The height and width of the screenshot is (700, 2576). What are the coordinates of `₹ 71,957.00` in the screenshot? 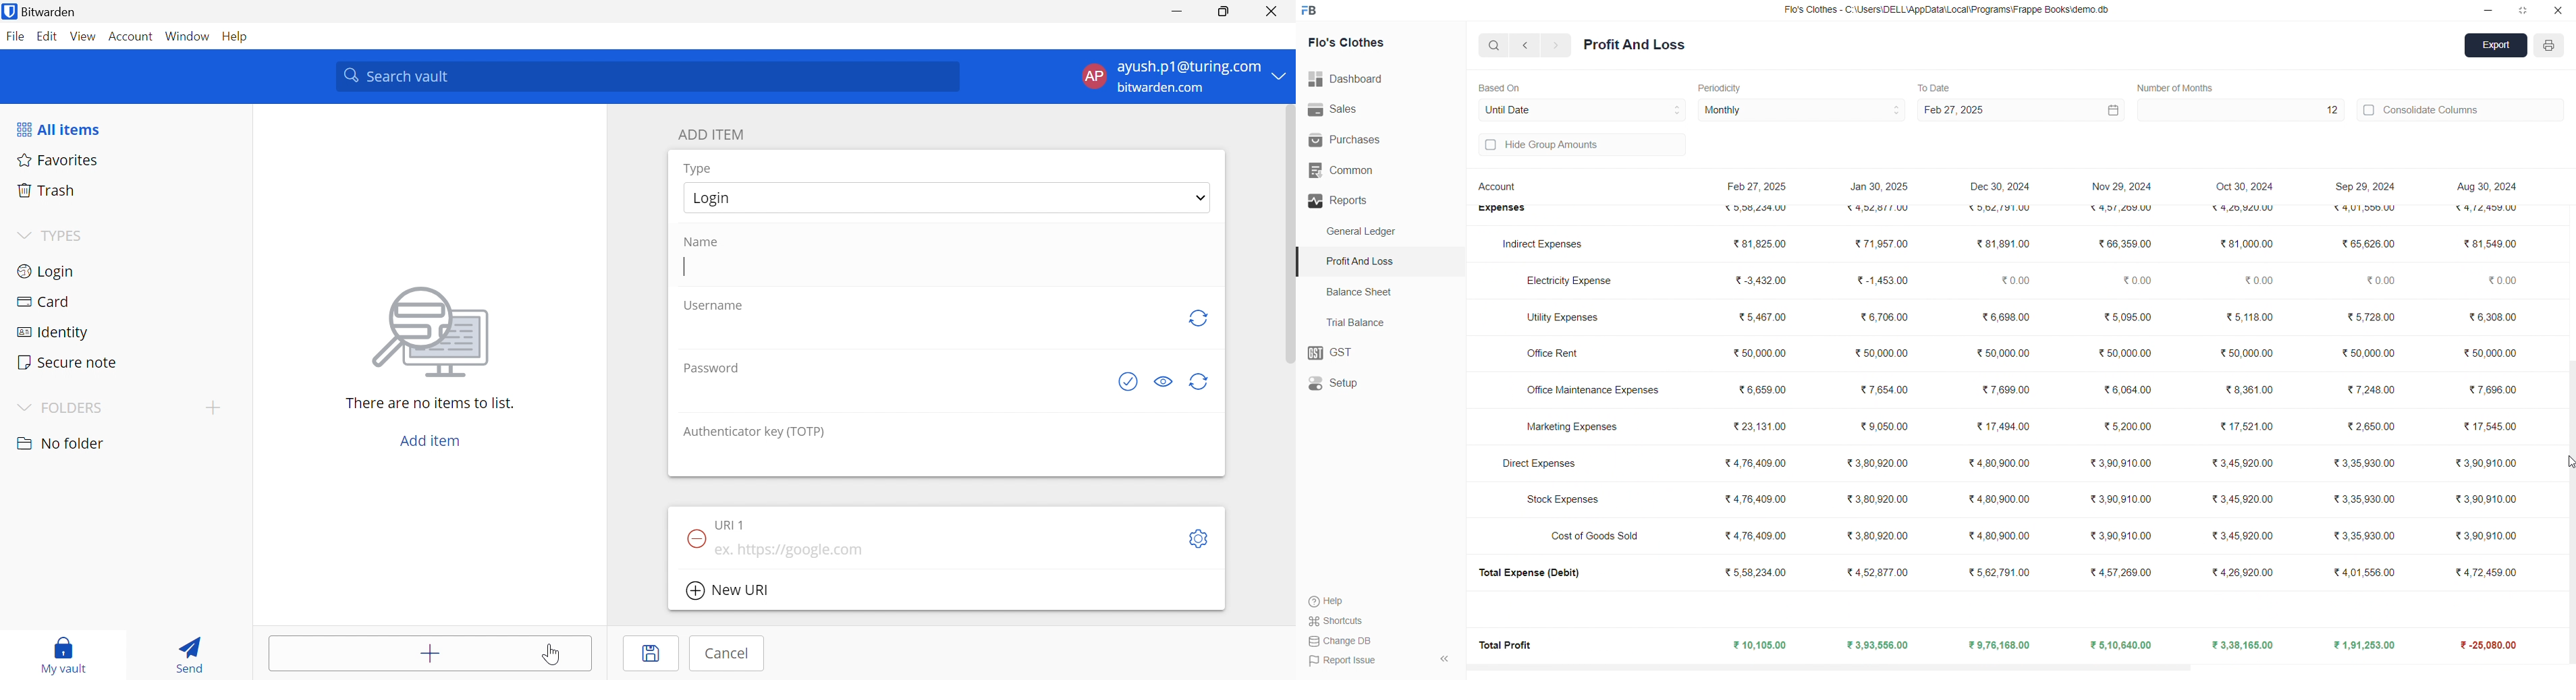 It's located at (1881, 245).